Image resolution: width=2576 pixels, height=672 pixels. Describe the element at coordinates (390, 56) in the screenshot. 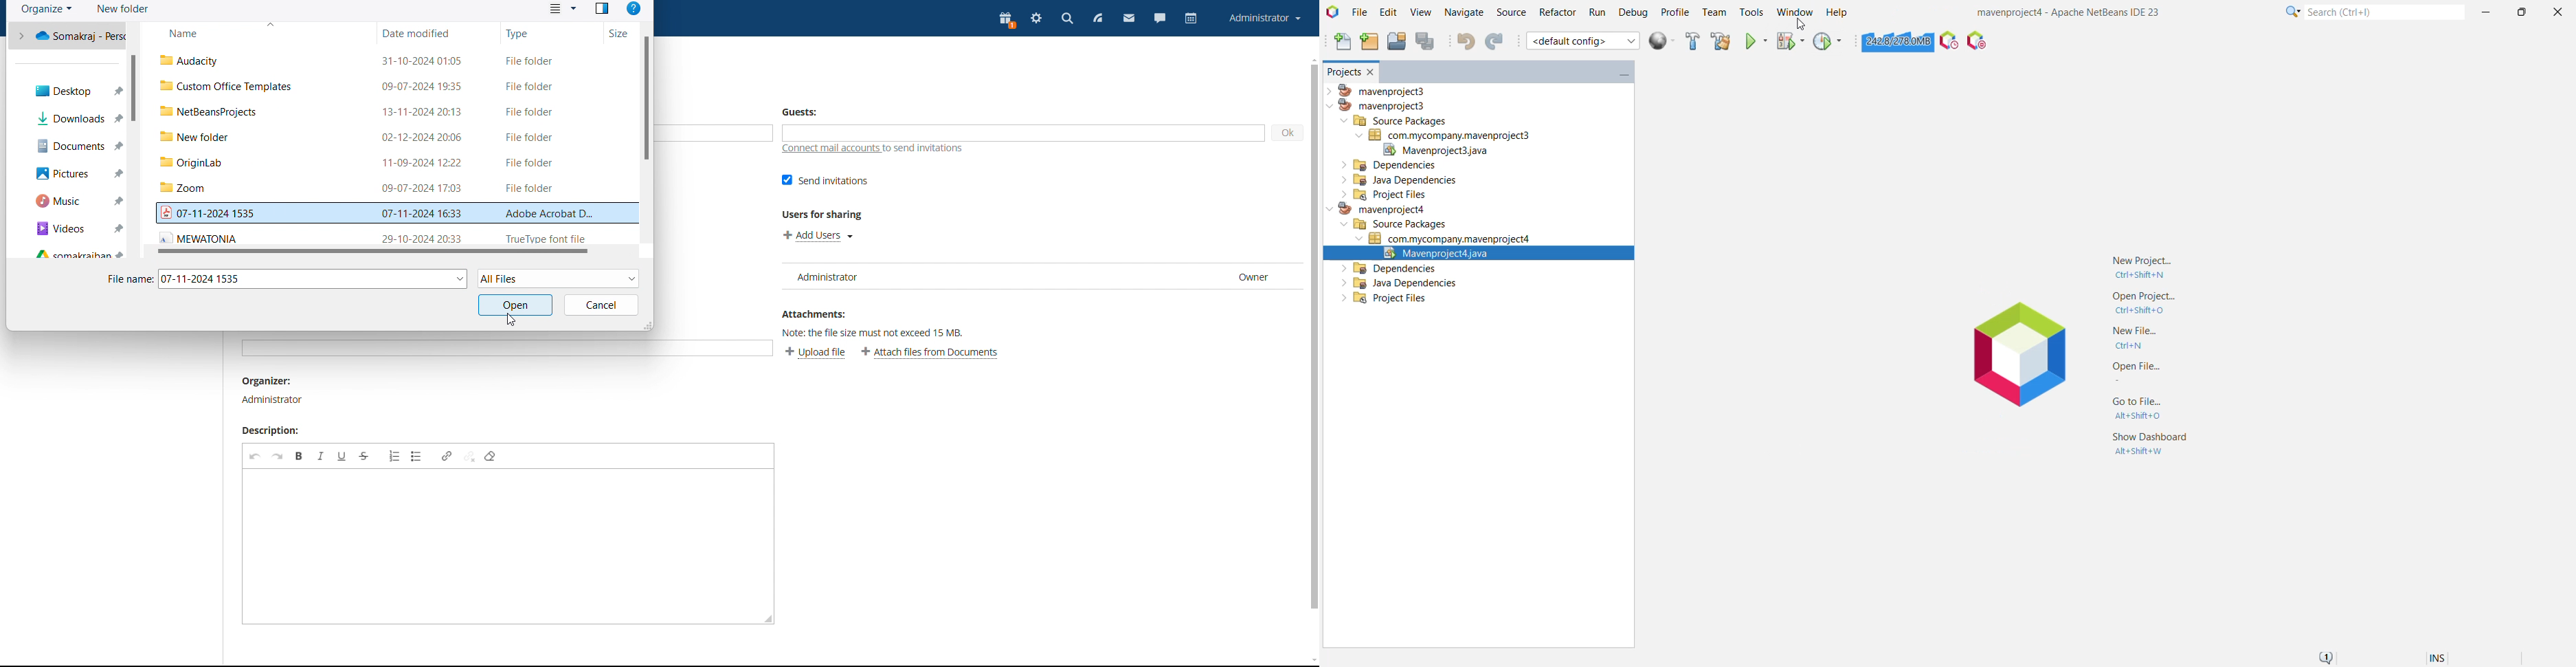

I see `files` at that location.